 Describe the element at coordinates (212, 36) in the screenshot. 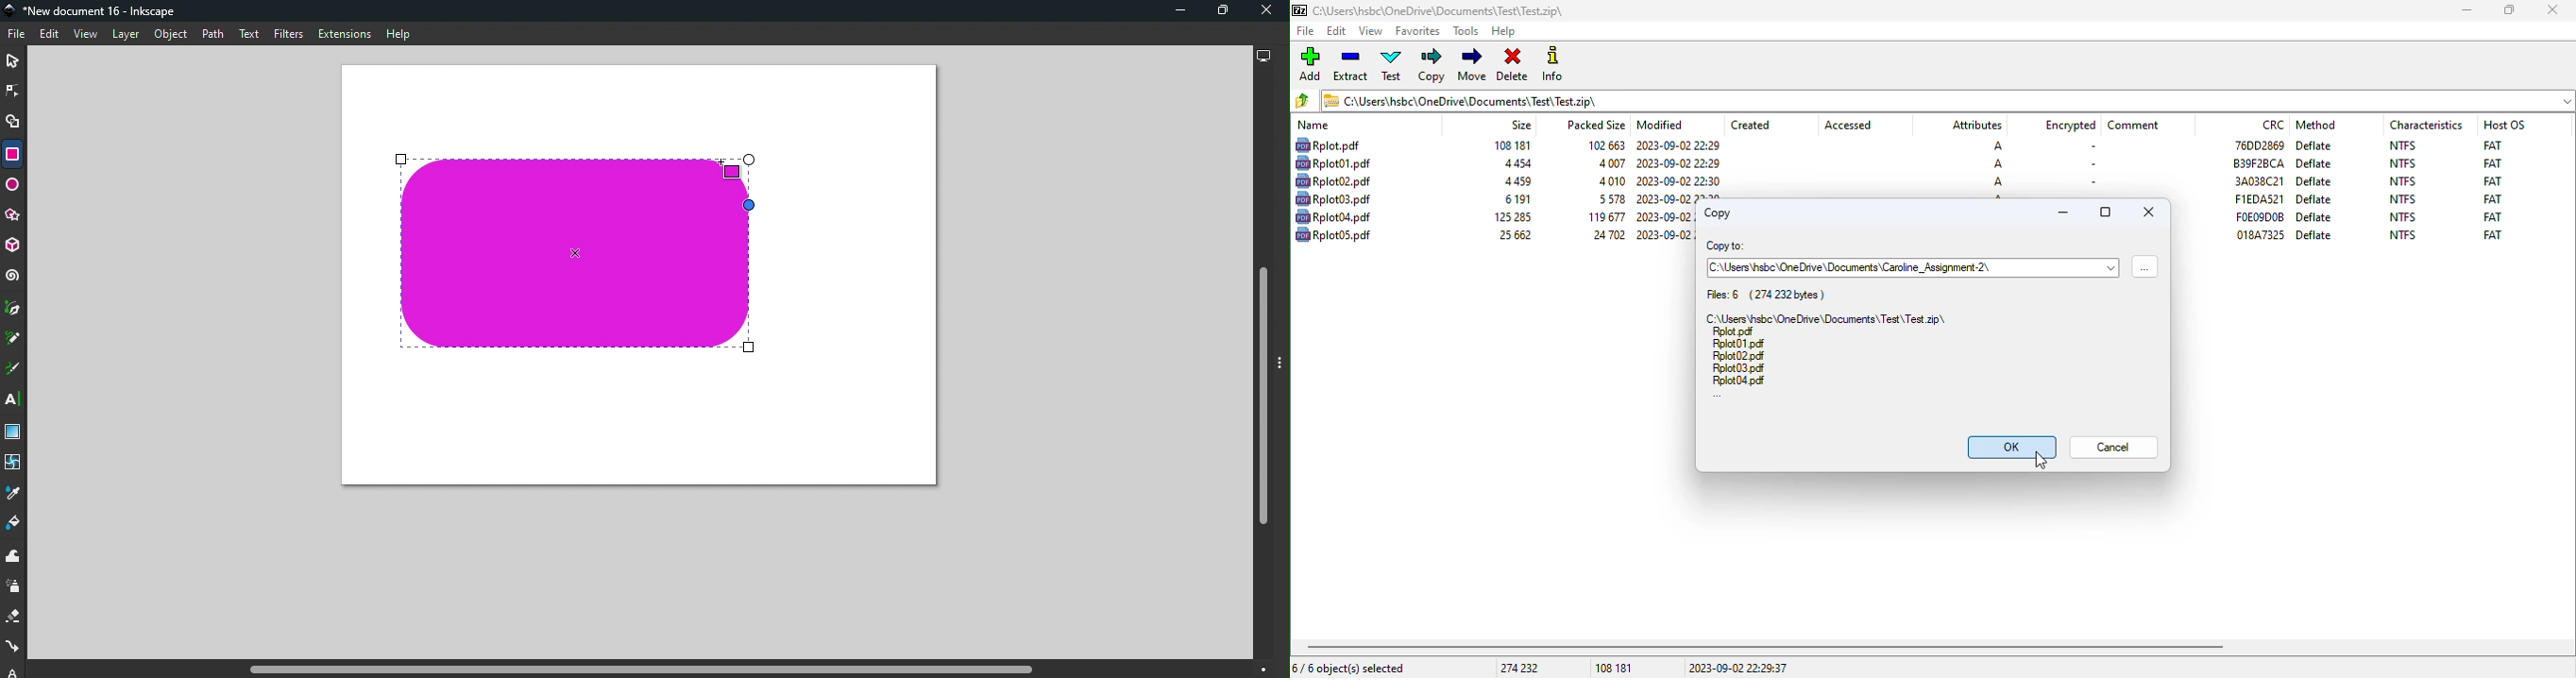

I see `Path` at that location.